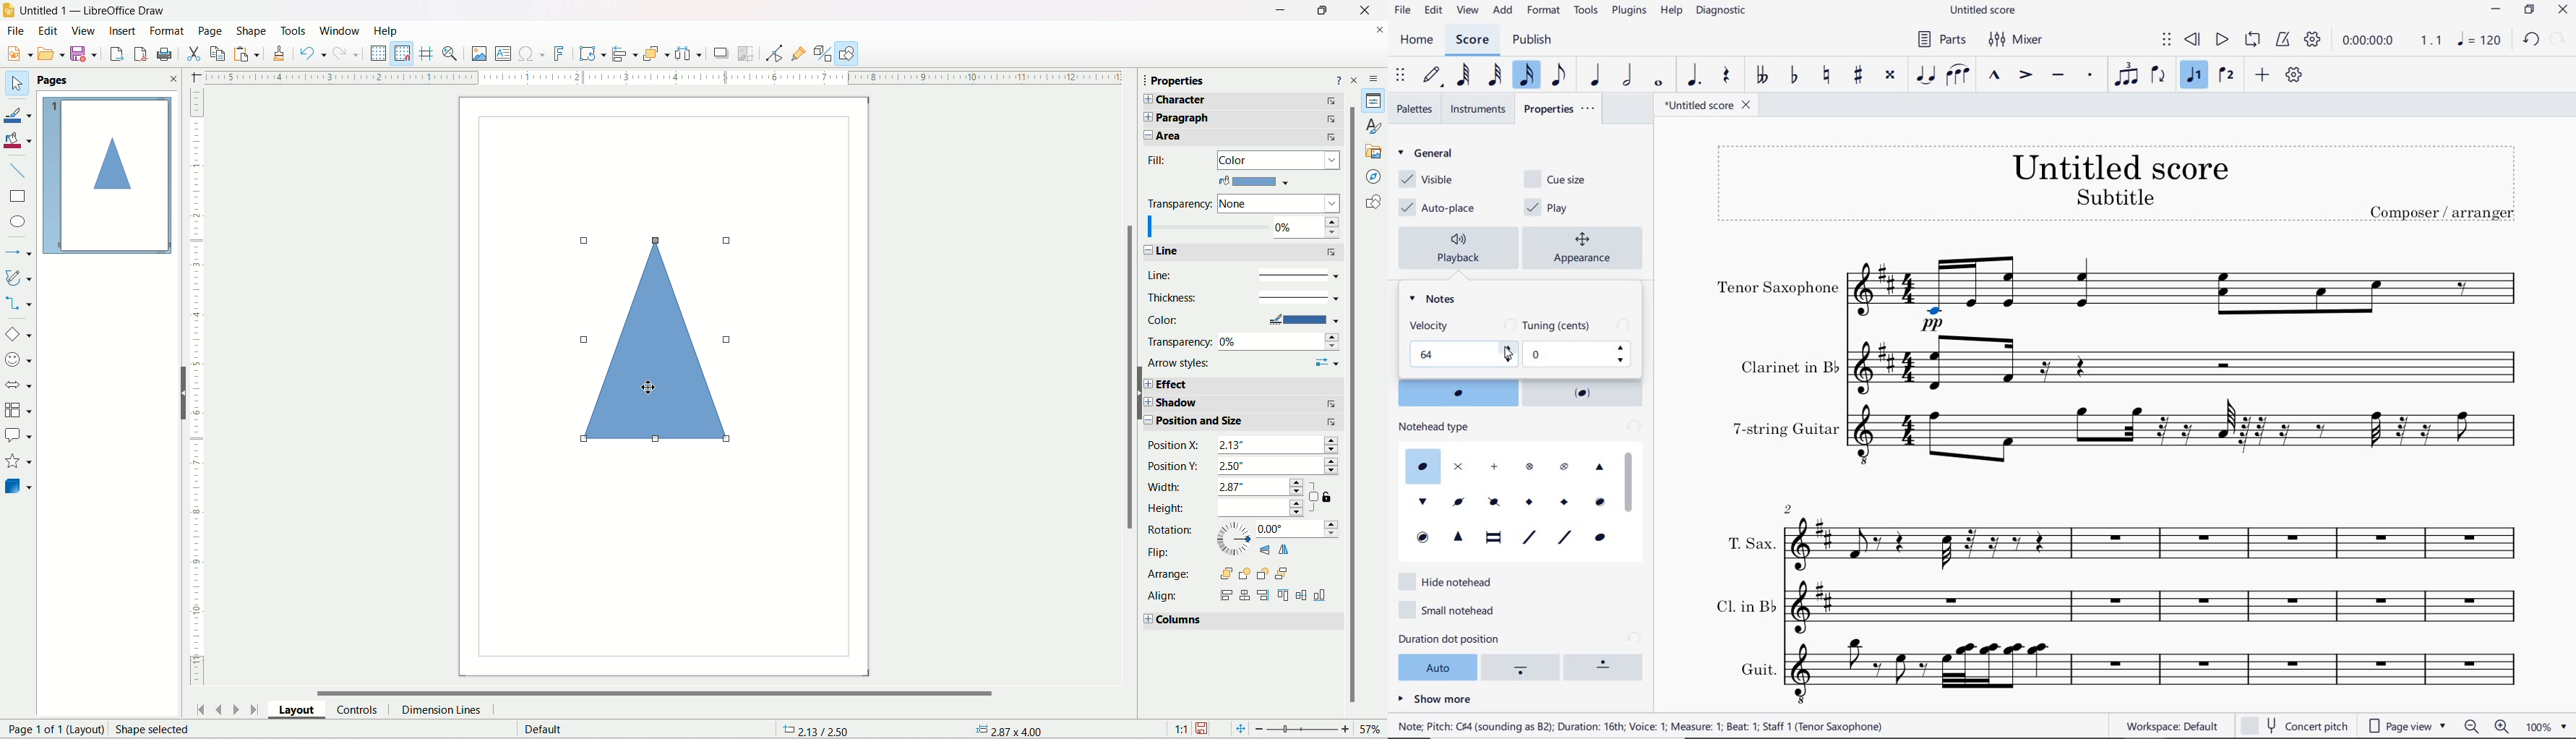 This screenshot has width=2576, height=756. I want to click on Maximize, so click(1321, 10).